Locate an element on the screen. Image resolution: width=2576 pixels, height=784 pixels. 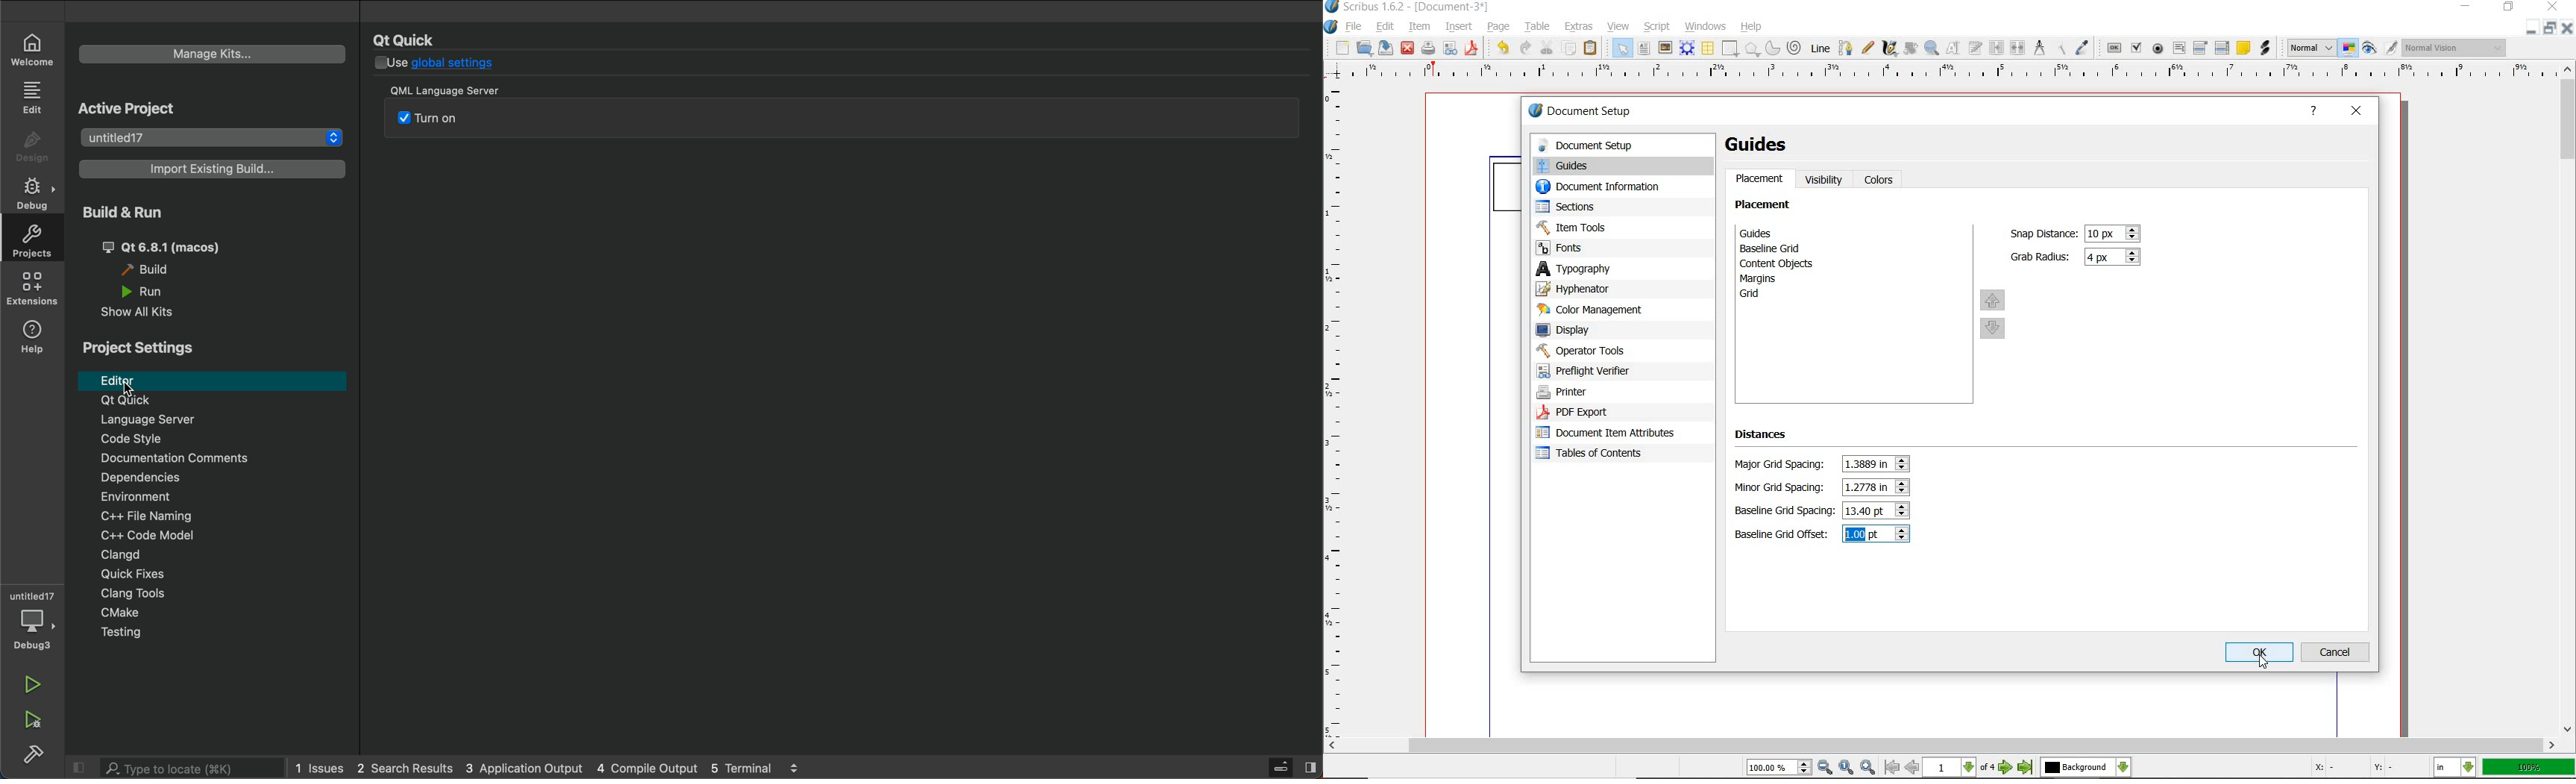
measurements is located at coordinates (2038, 47).